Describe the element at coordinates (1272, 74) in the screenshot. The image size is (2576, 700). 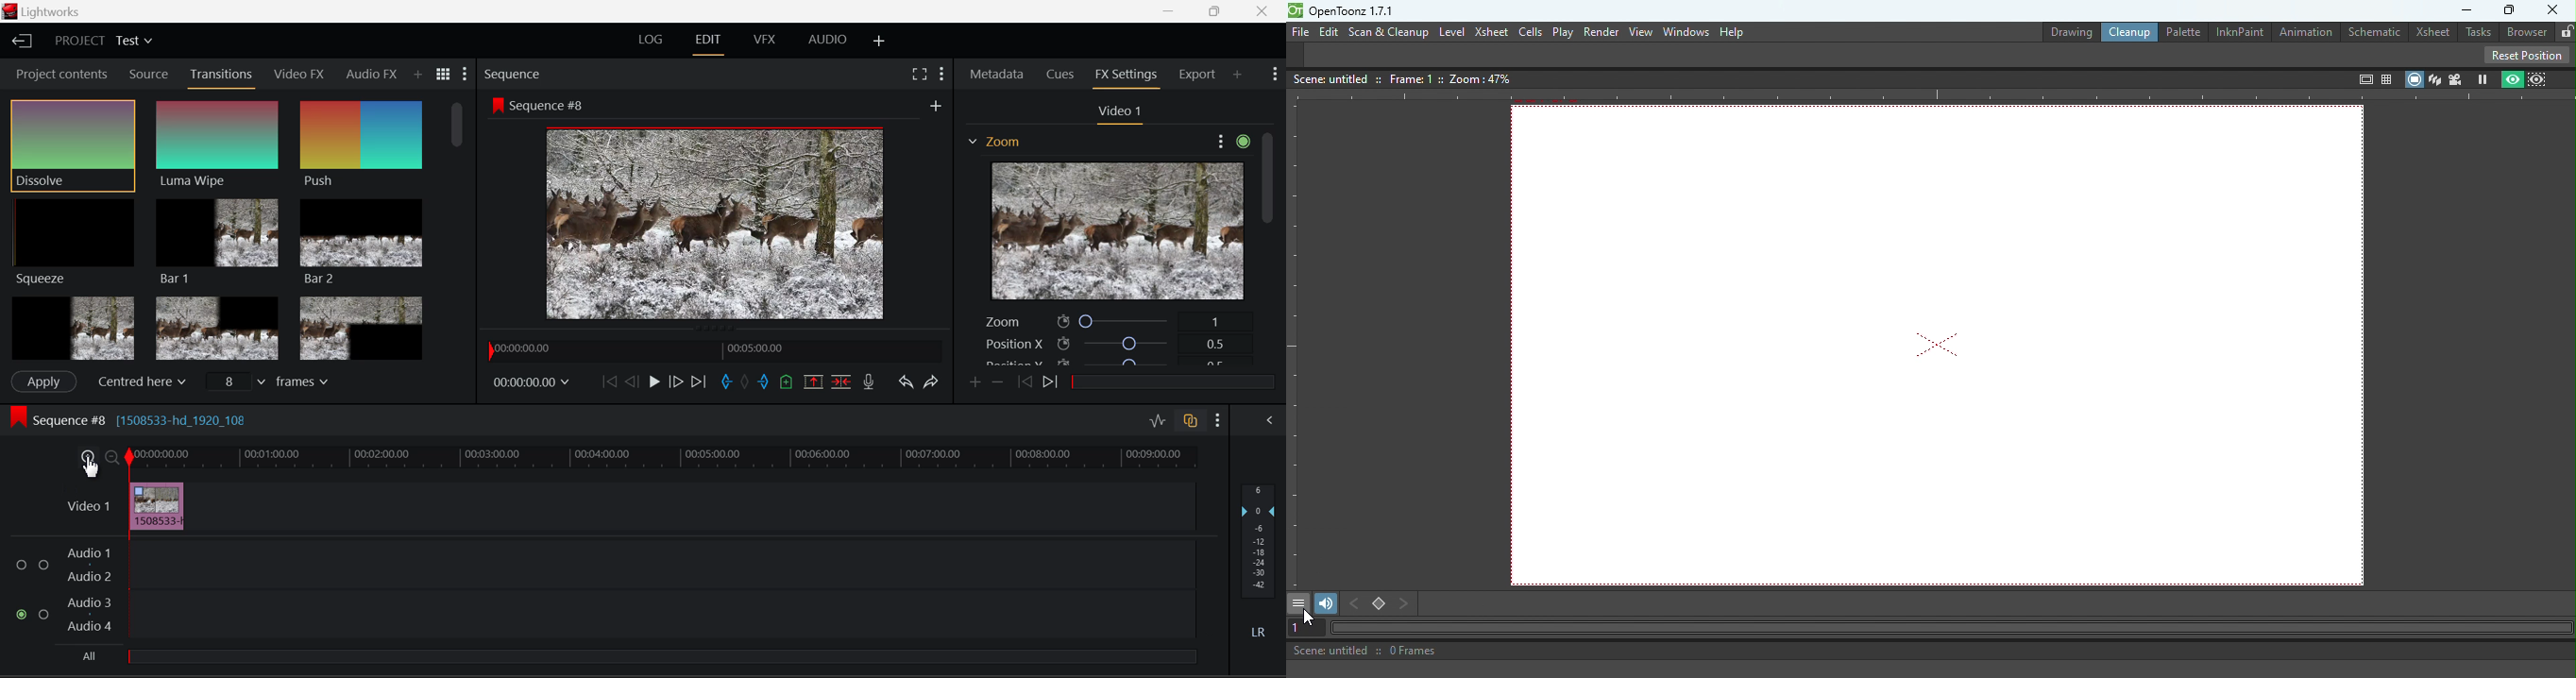
I see `Show Settings` at that location.